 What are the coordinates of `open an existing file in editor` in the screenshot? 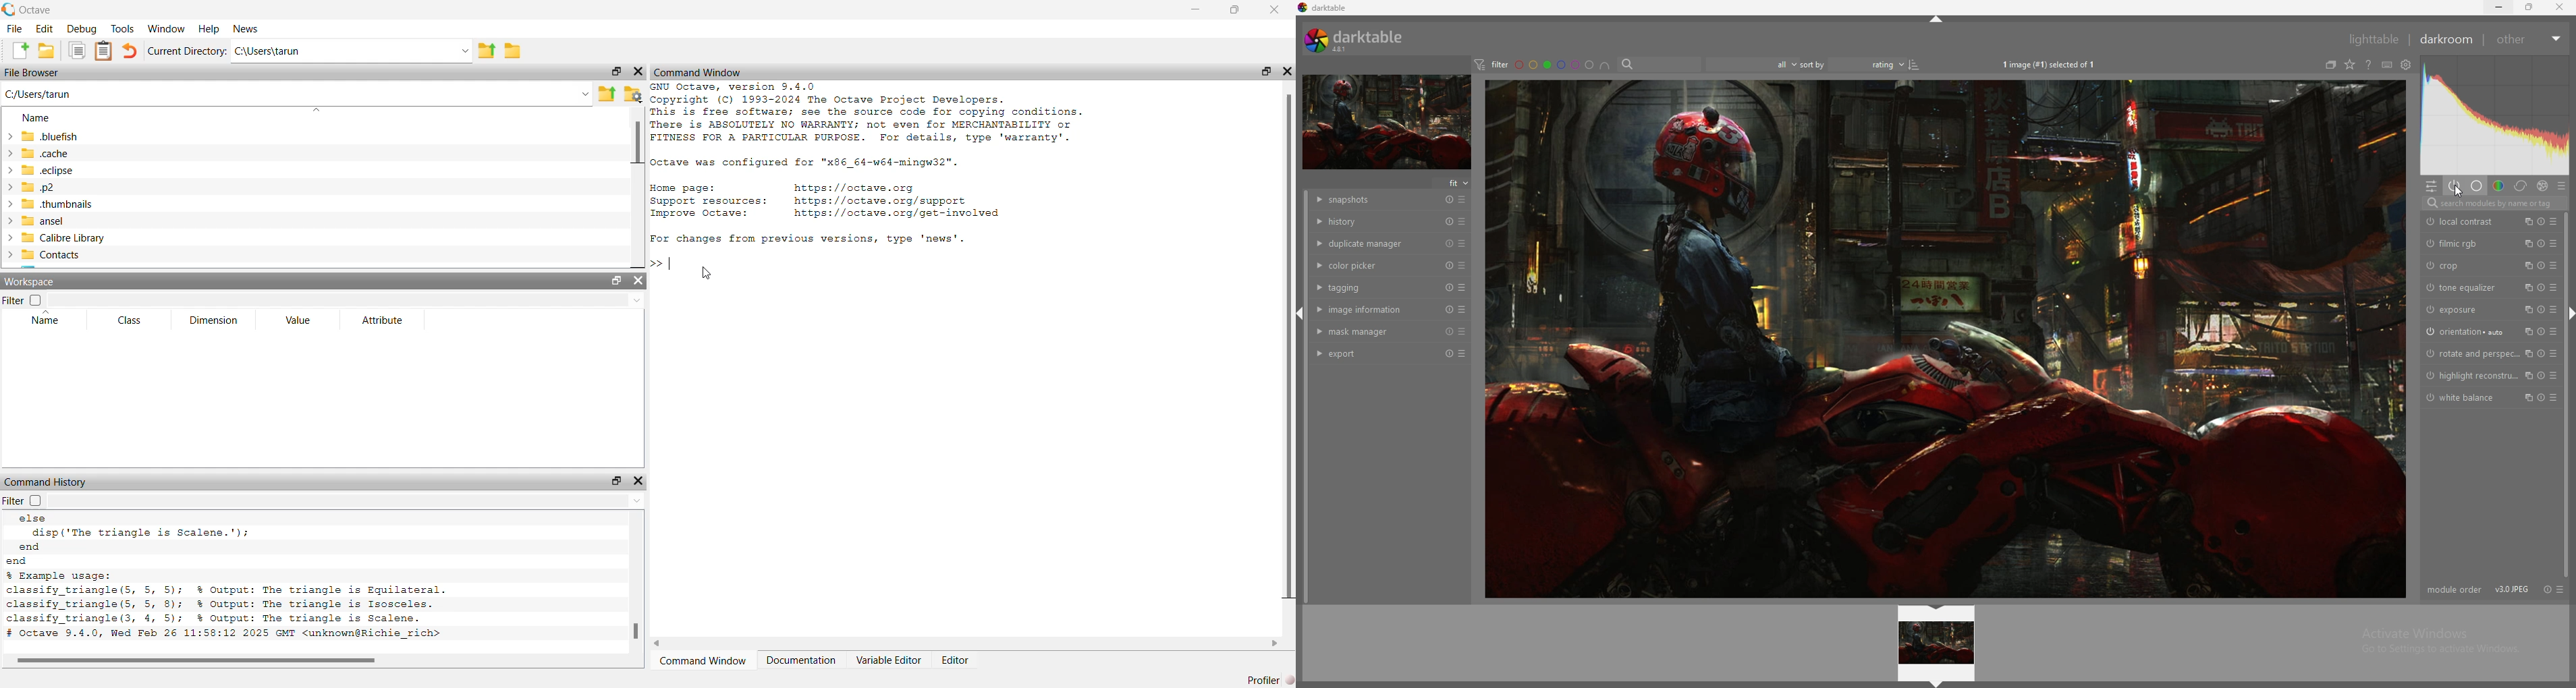 It's located at (47, 51).